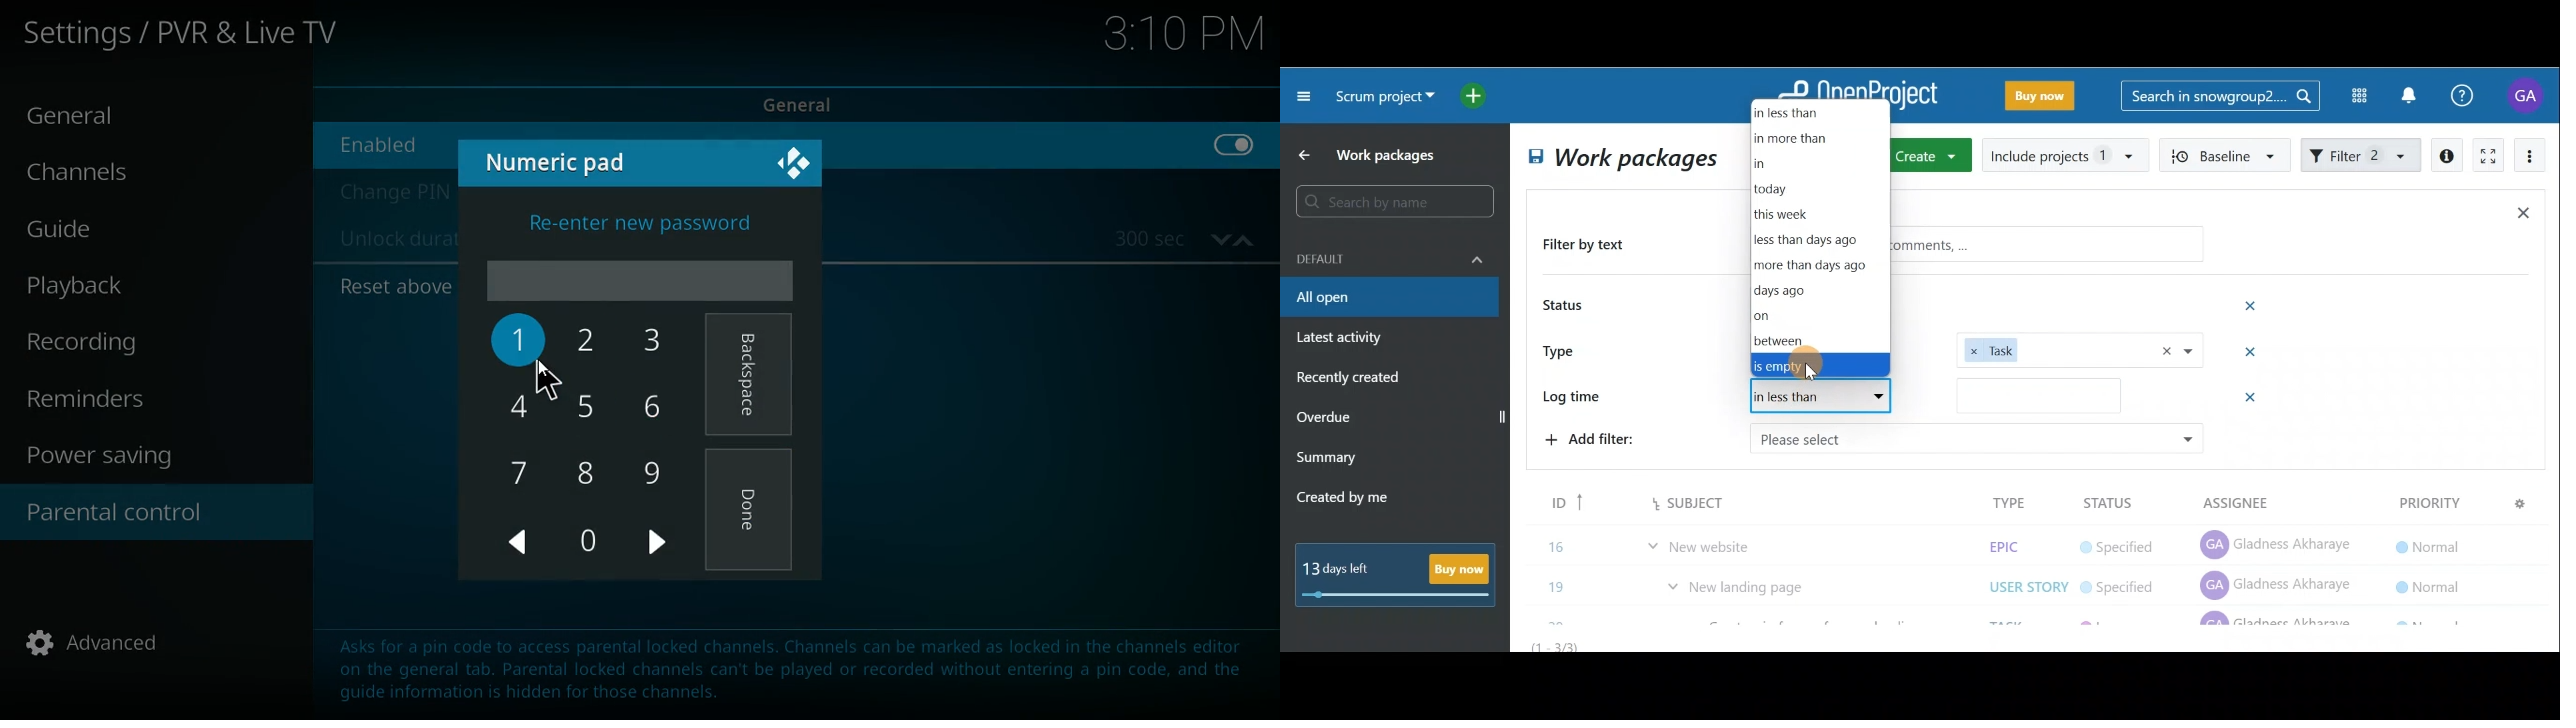  Describe the element at coordinates (1351, 380) in the screenshot. I see `Recently created` at that location.